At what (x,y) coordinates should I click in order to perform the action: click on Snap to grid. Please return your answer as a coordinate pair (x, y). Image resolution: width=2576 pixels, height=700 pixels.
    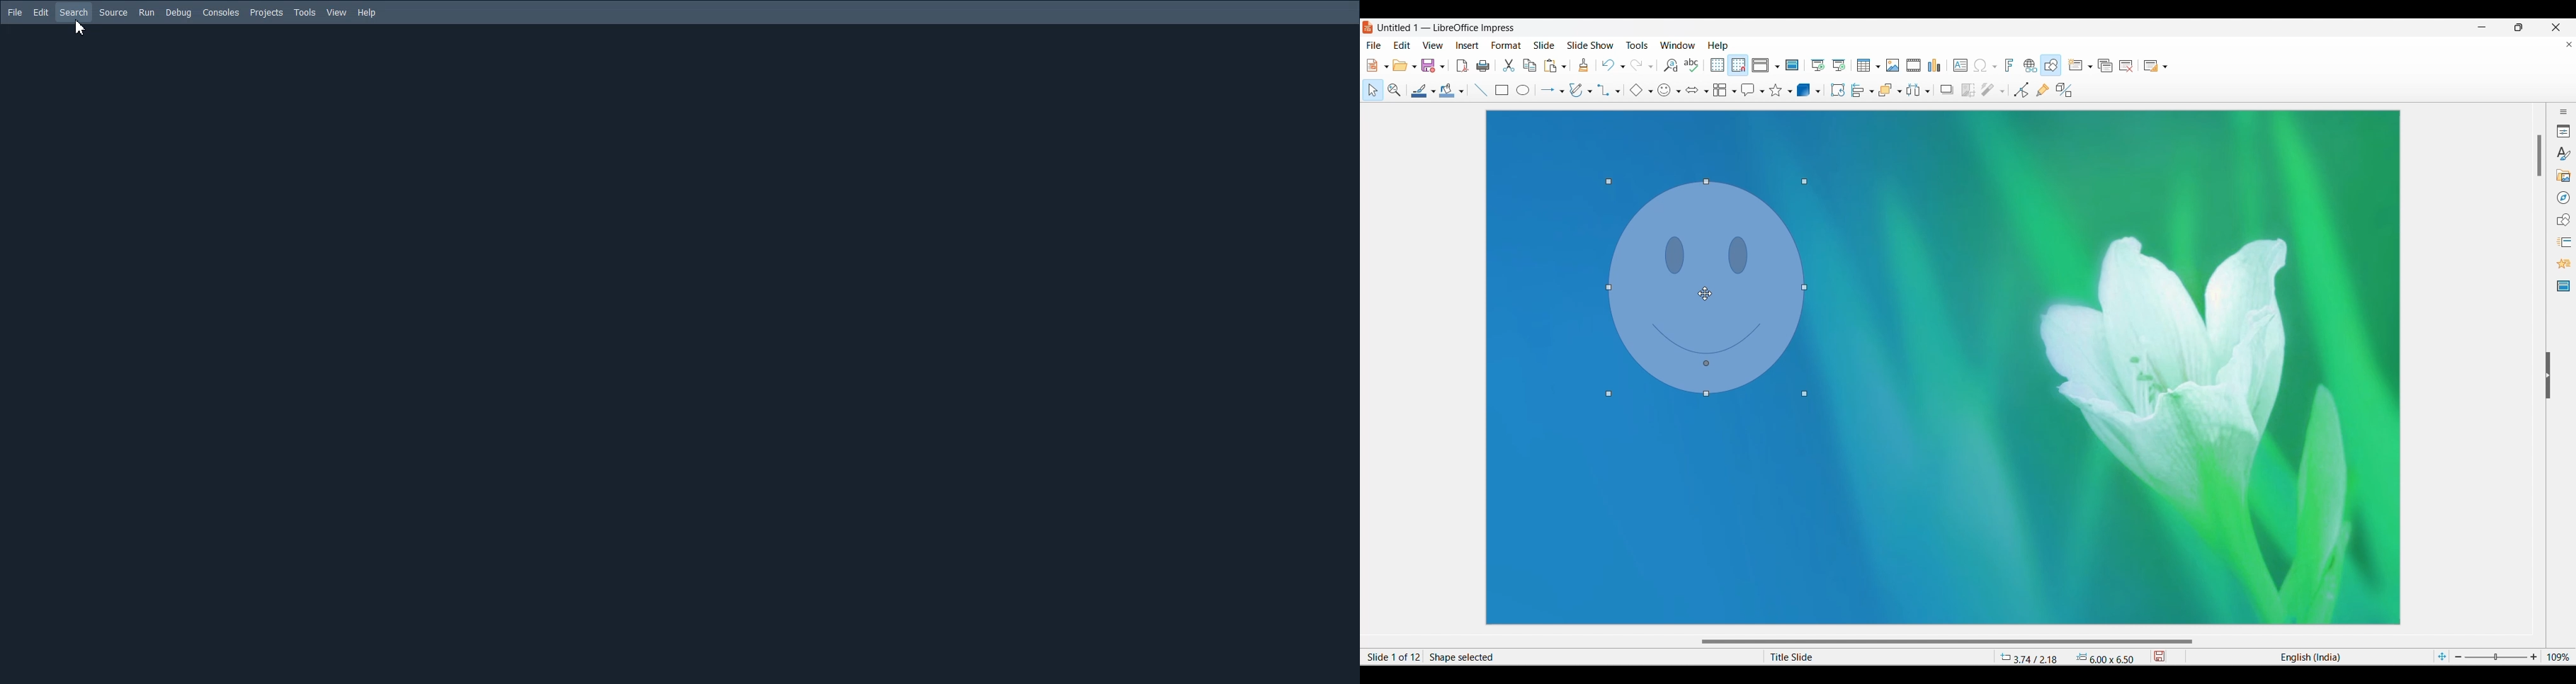
    Looking at the image, I should click on (1738, 66).